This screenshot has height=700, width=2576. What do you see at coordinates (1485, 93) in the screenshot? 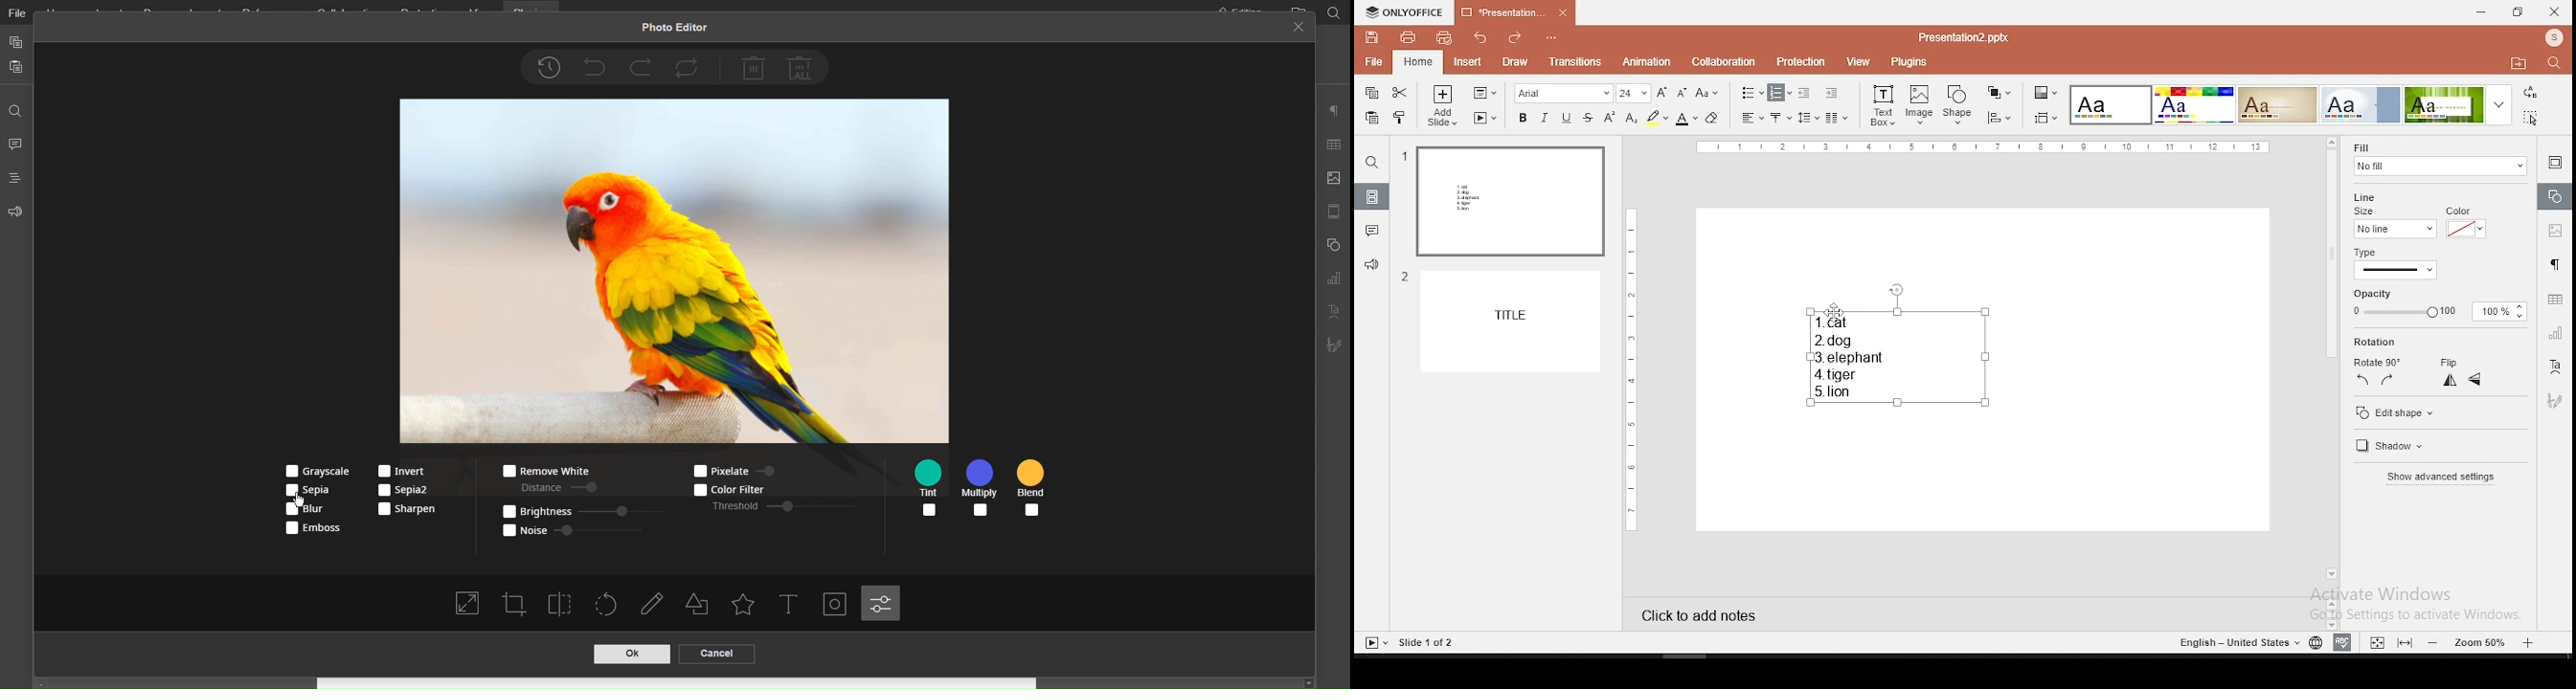
I see `change slide layout` at bounding box center [1485, 93].